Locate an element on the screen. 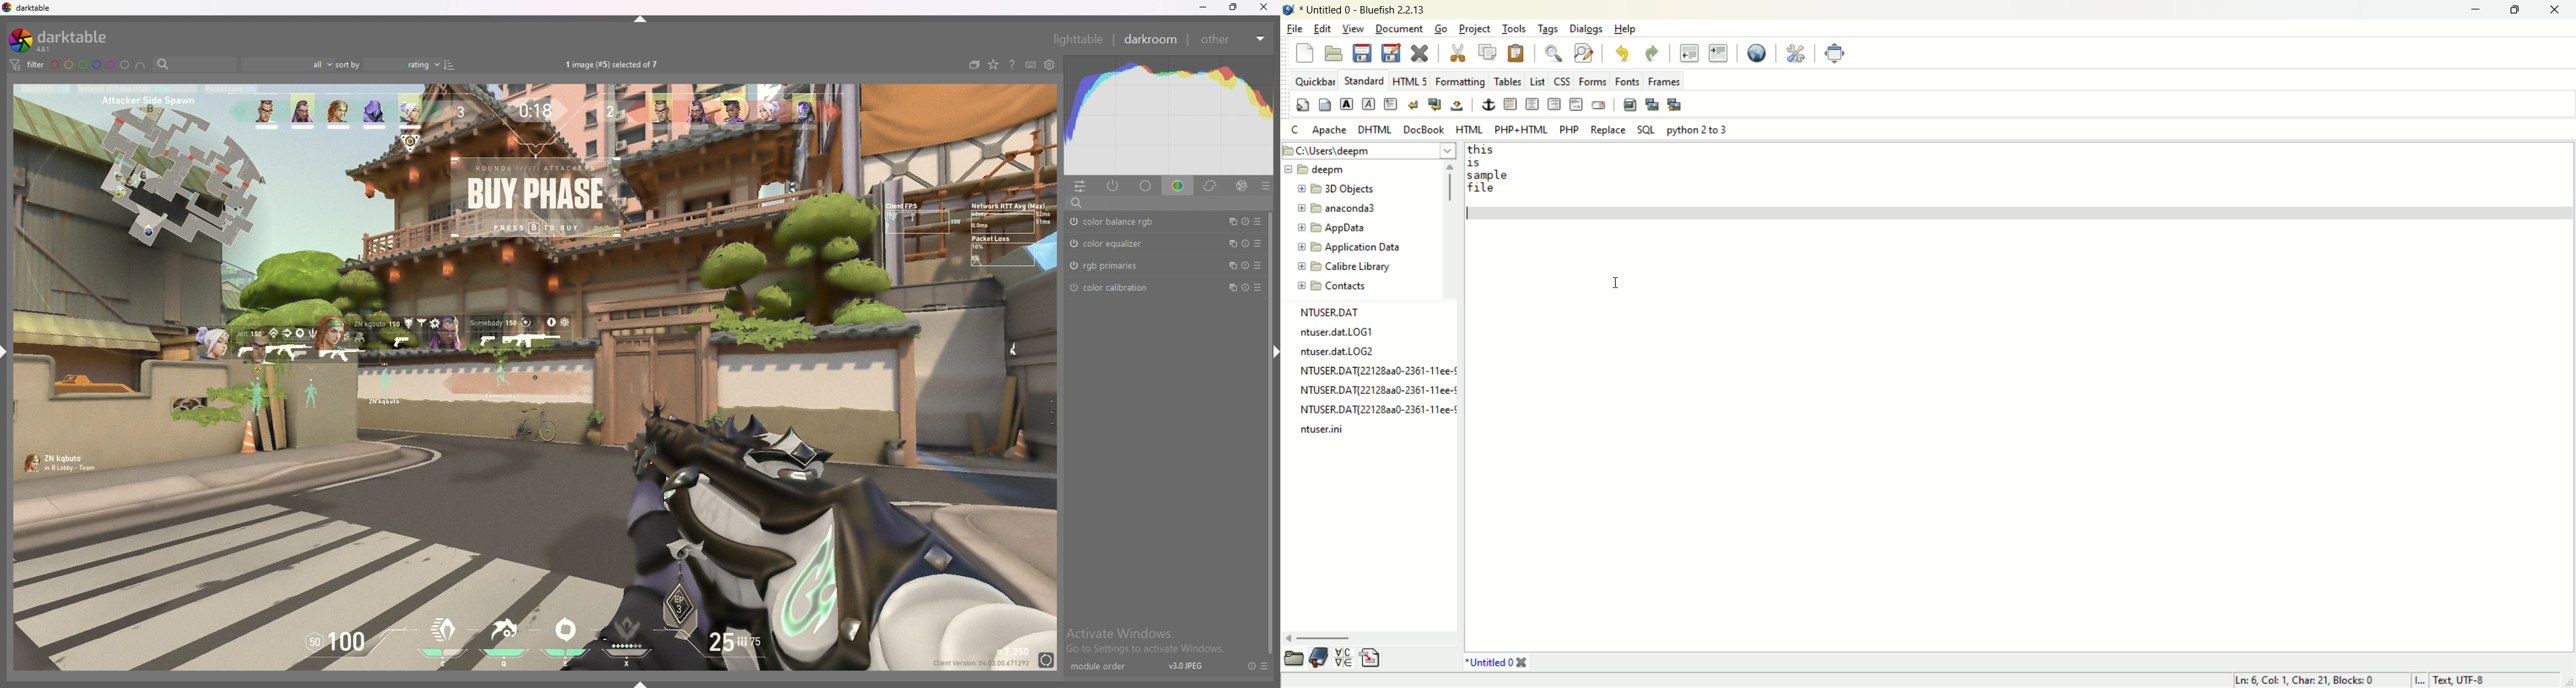  multiple instance actions is located at coordinates (1229, 243).